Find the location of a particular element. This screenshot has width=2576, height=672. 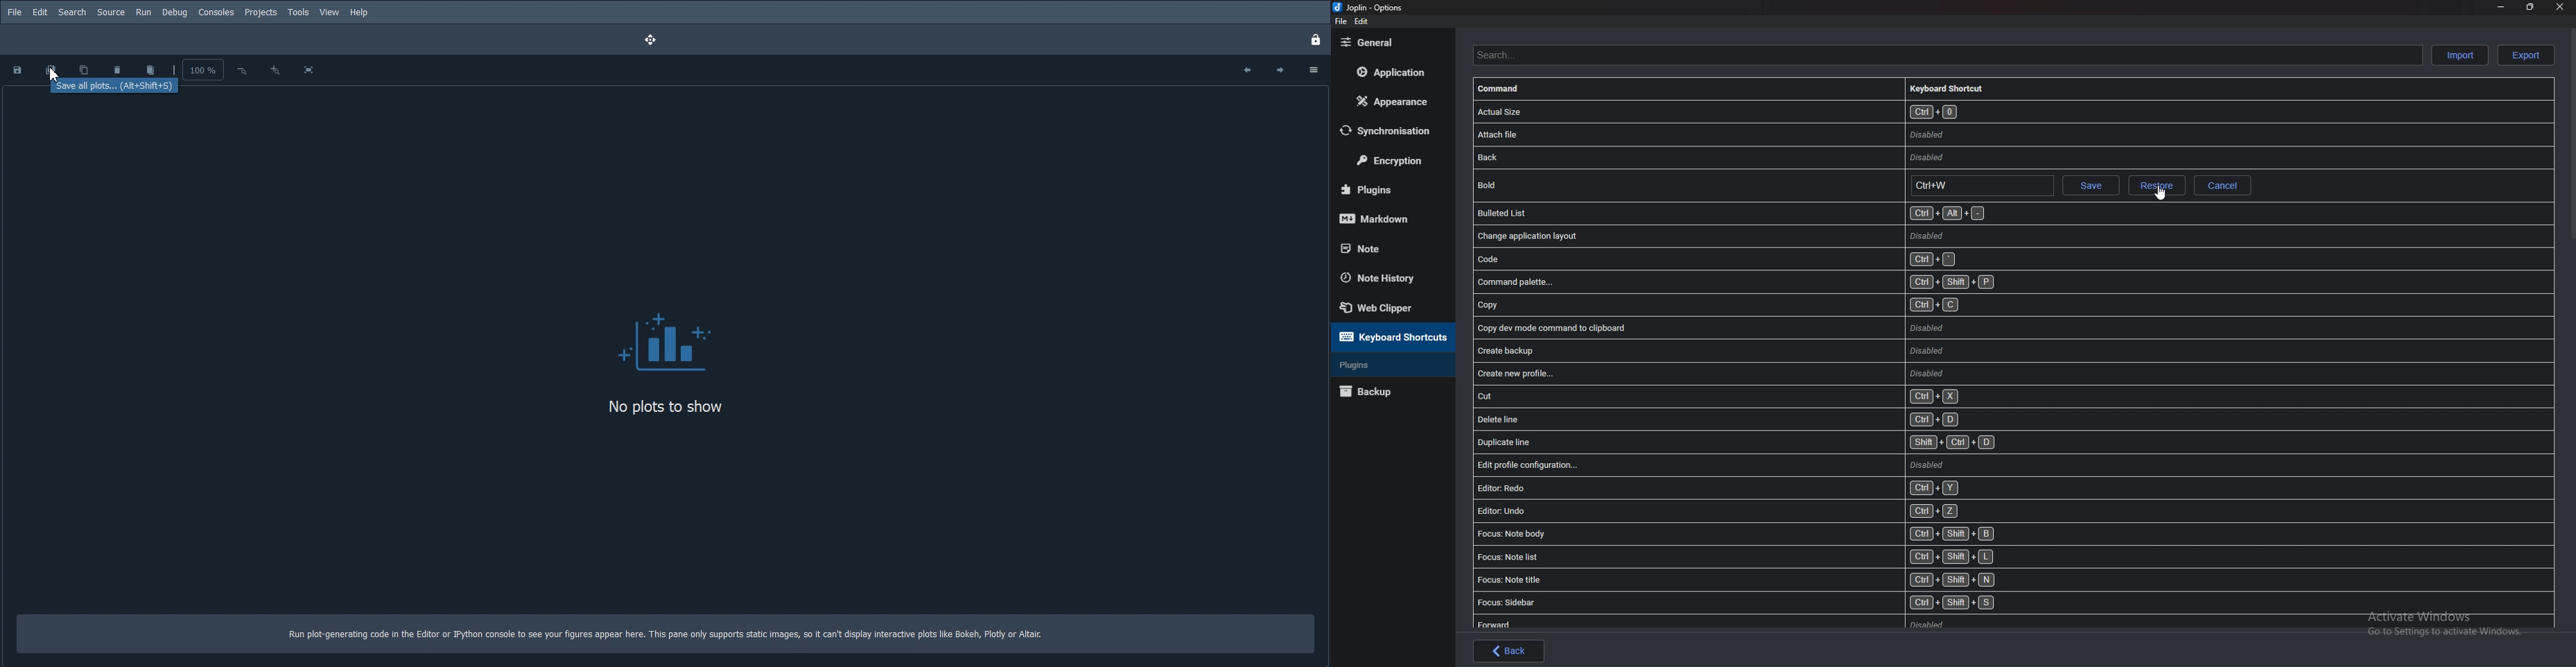

Editor undo is located at coordinates (1722, 511).